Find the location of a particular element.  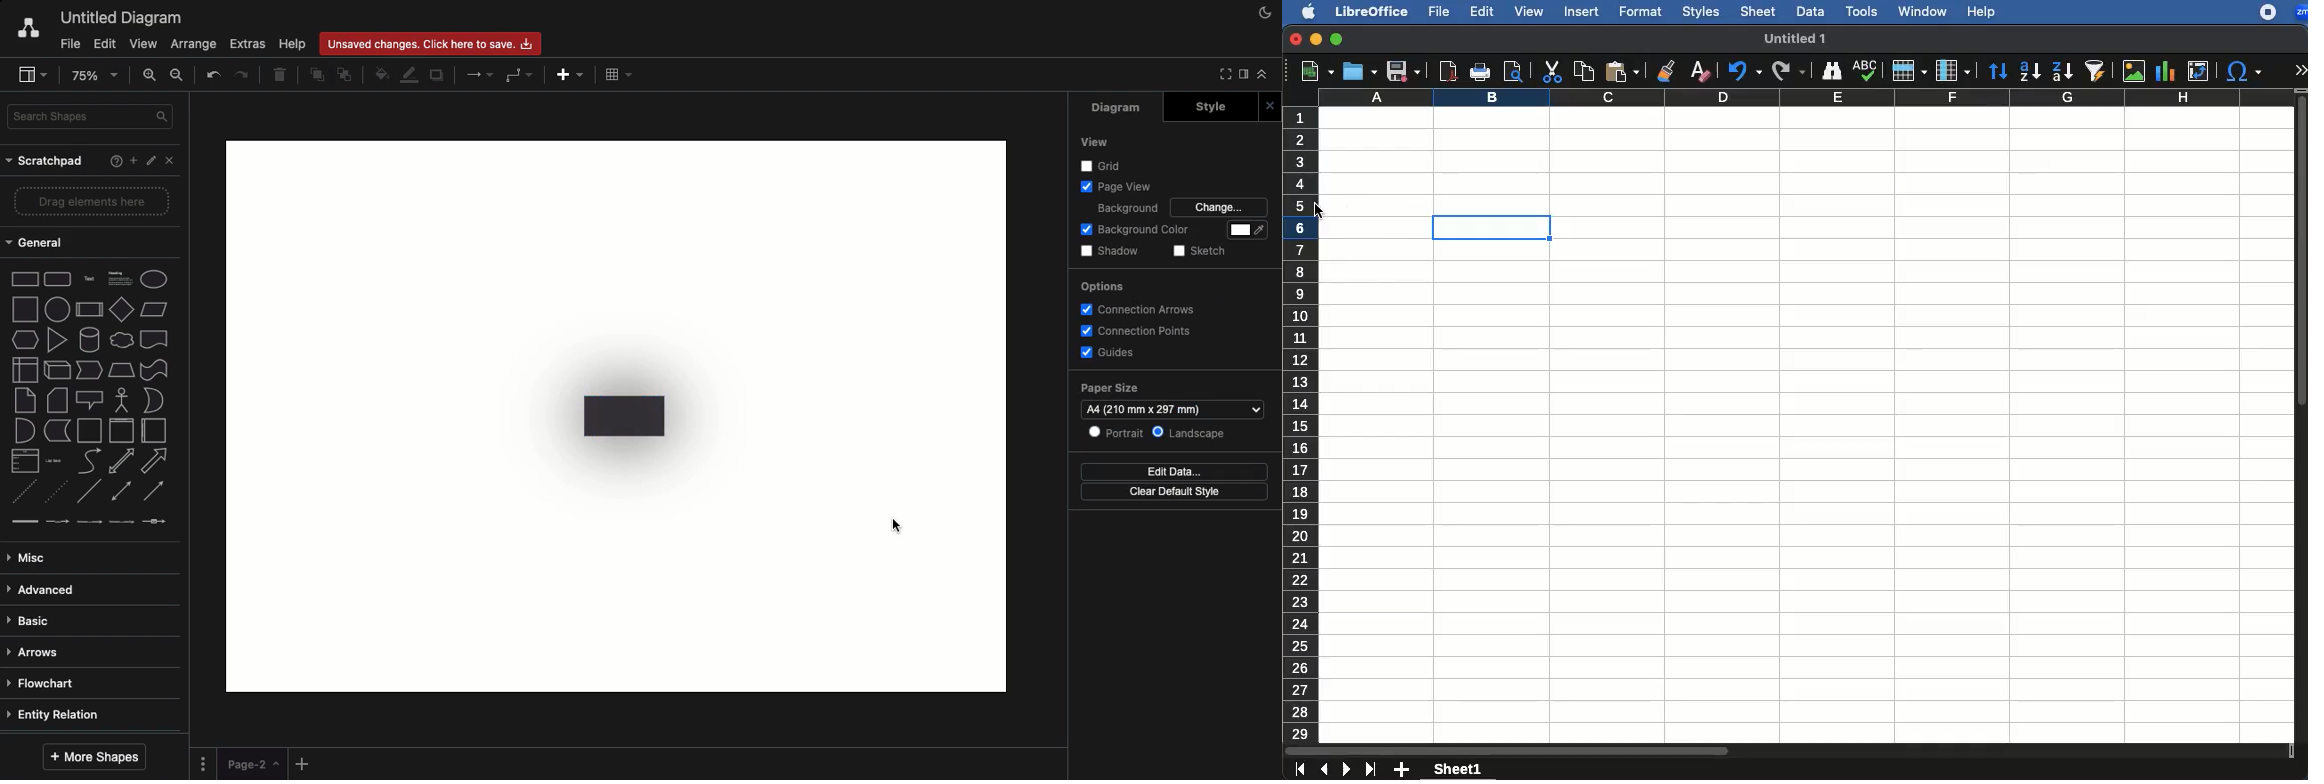

triangle is located at coordinates (56, 338).